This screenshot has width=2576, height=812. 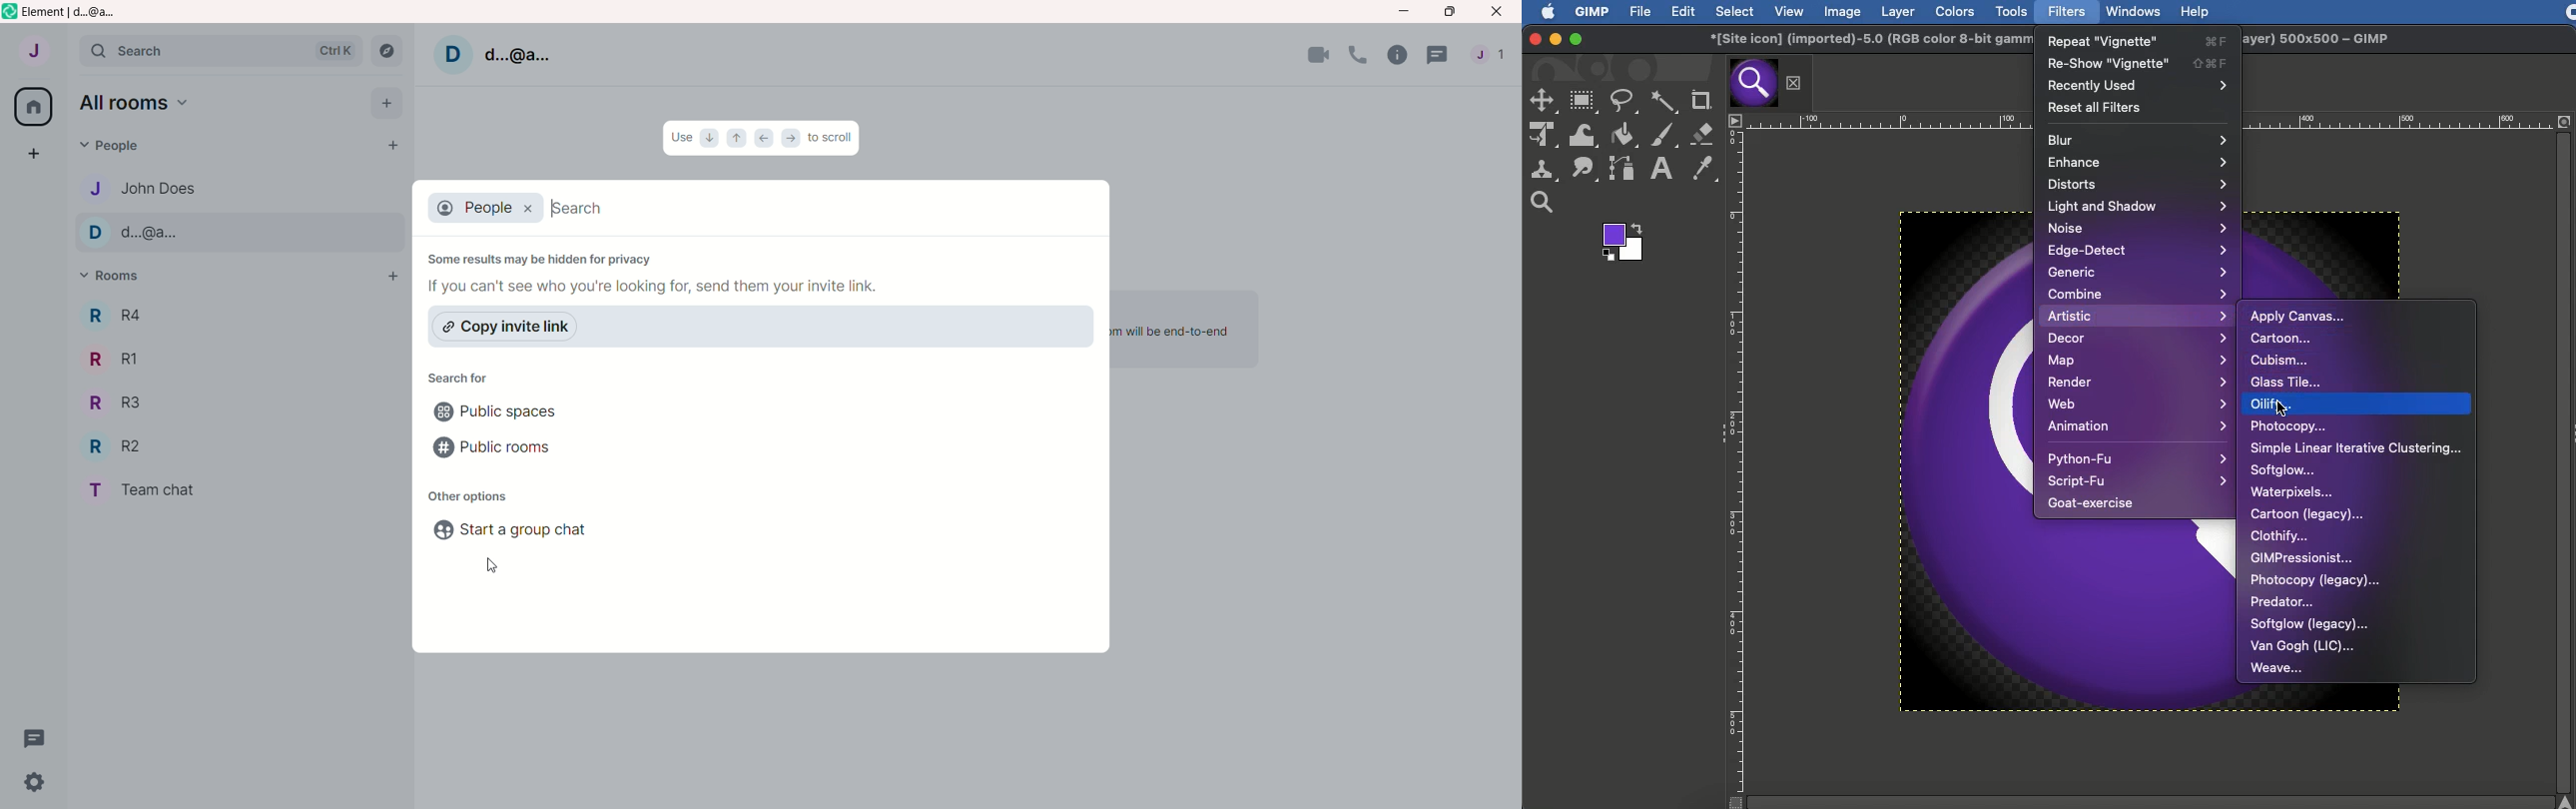 What do you see at coordinates (1575, 40) in the screenshot?
I see `Maximize` at bounding box center [1575, 40].